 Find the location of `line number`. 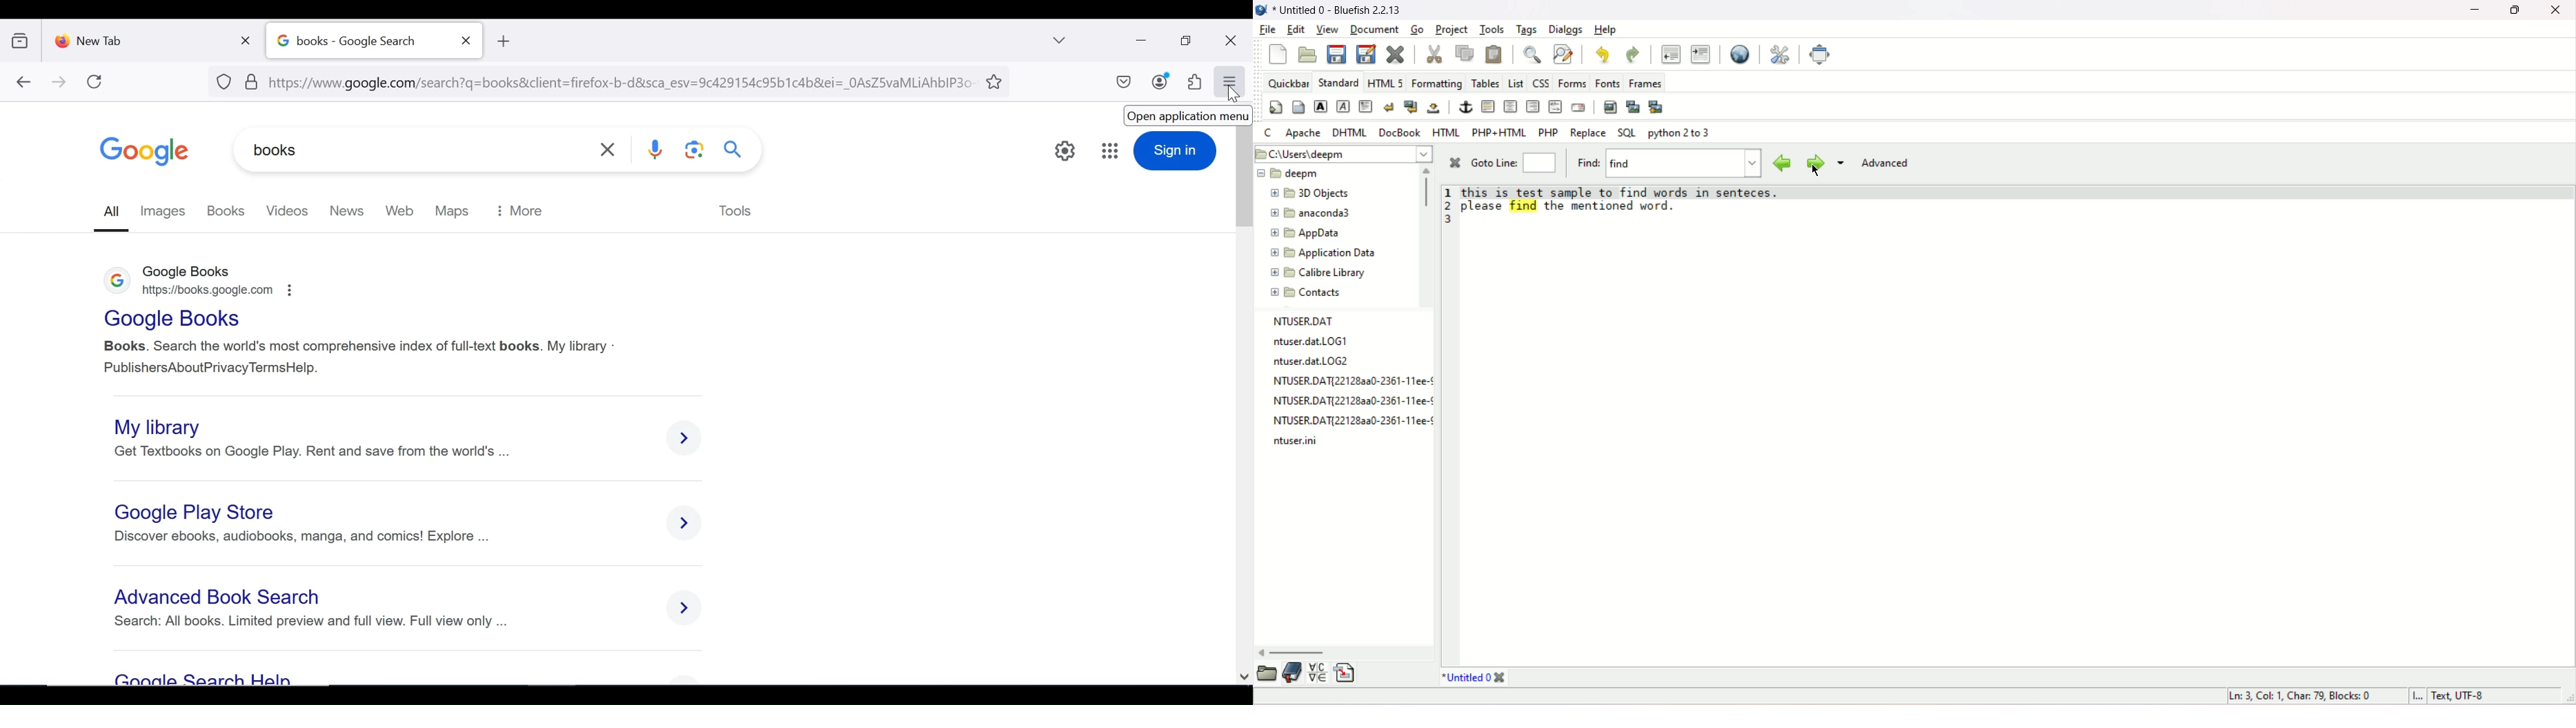

line number is located at coordinates (1449, 206).